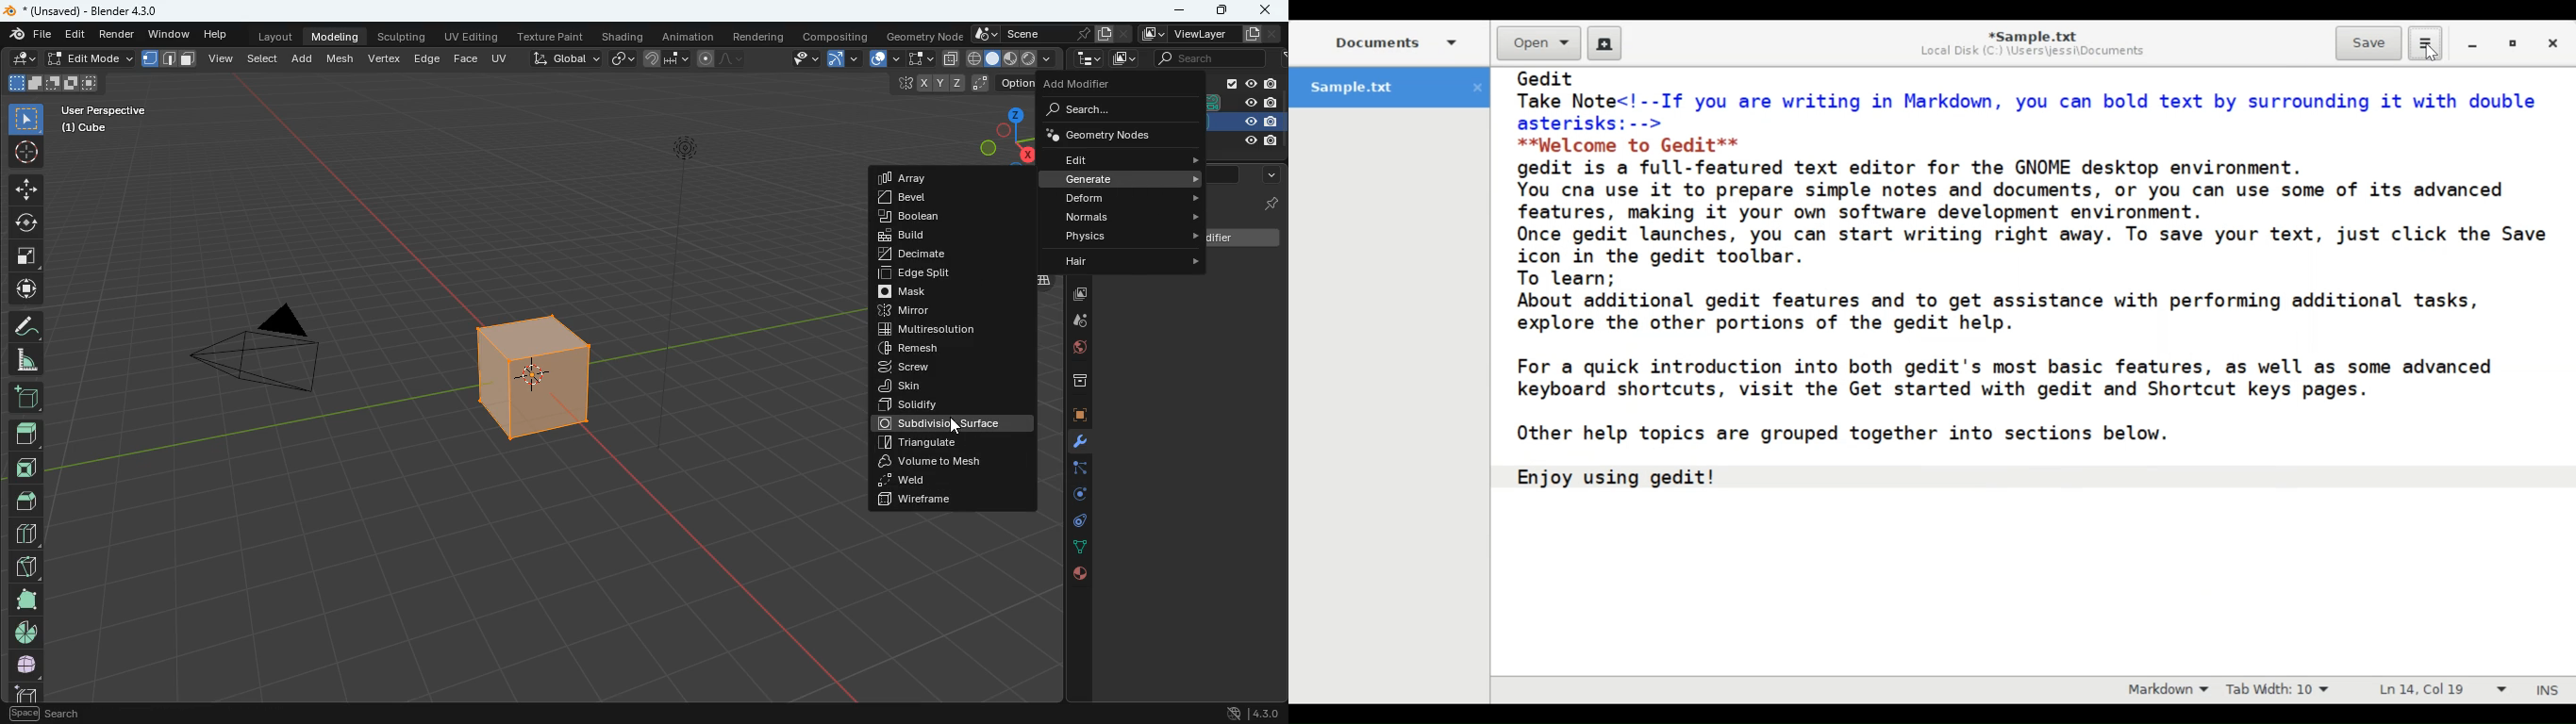 This screenshot has height=728, width=2576. I want to click on sculpting, so click(405, 37).